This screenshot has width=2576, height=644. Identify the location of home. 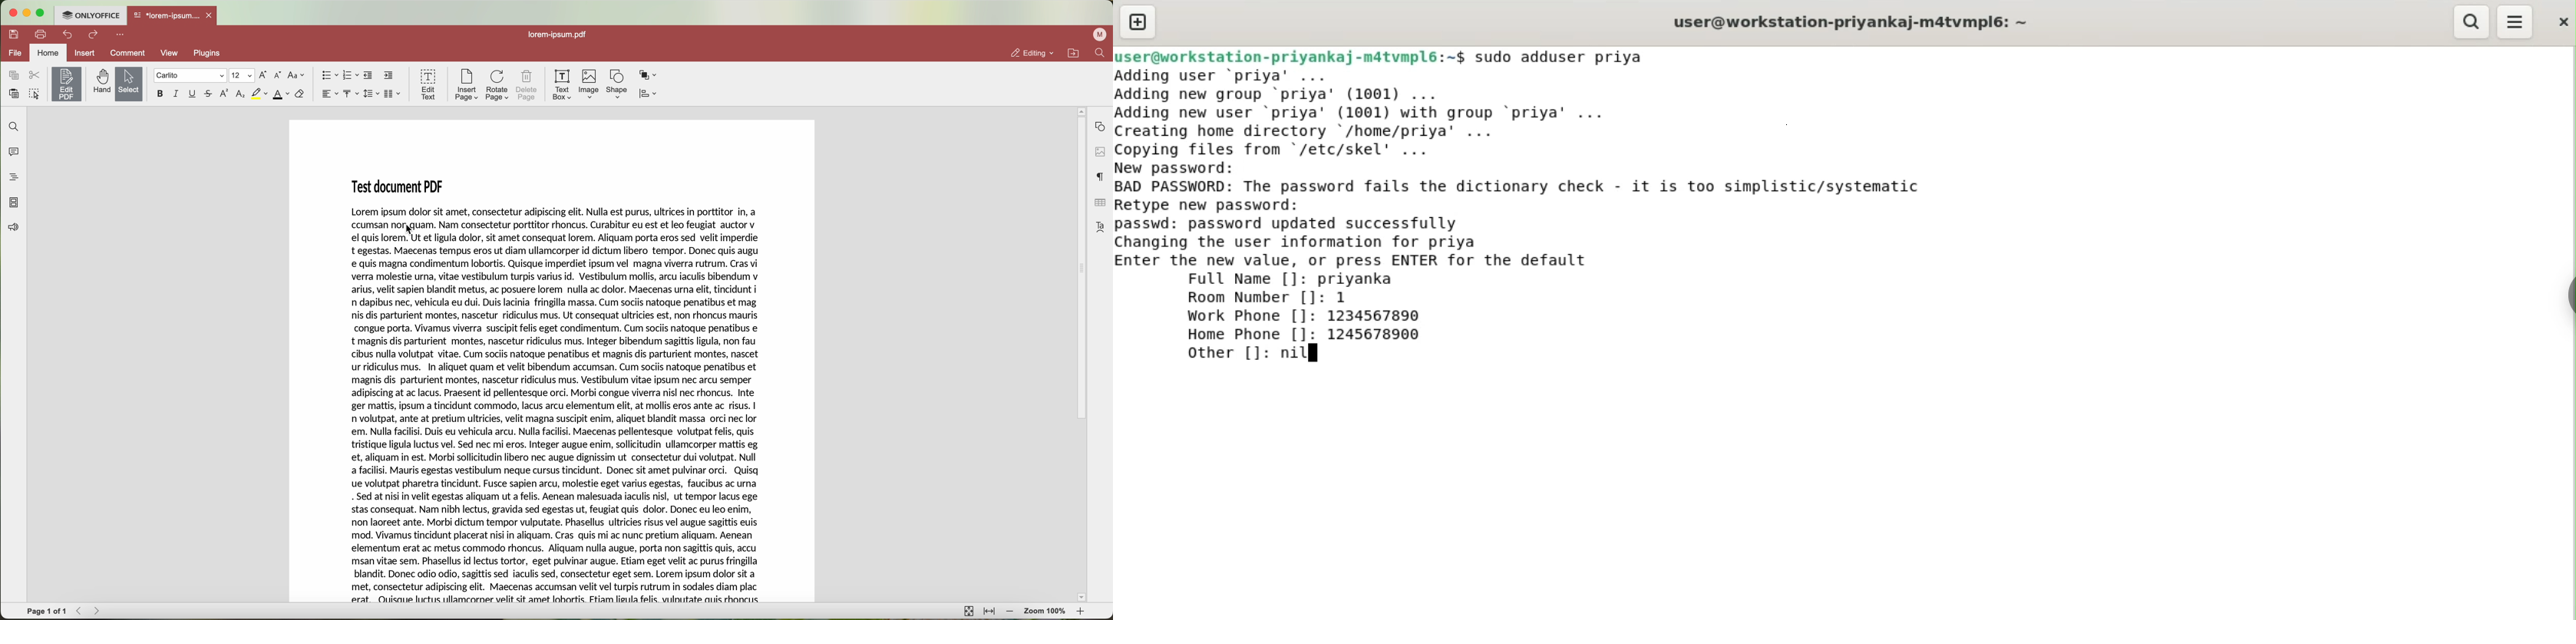
(48, 52).